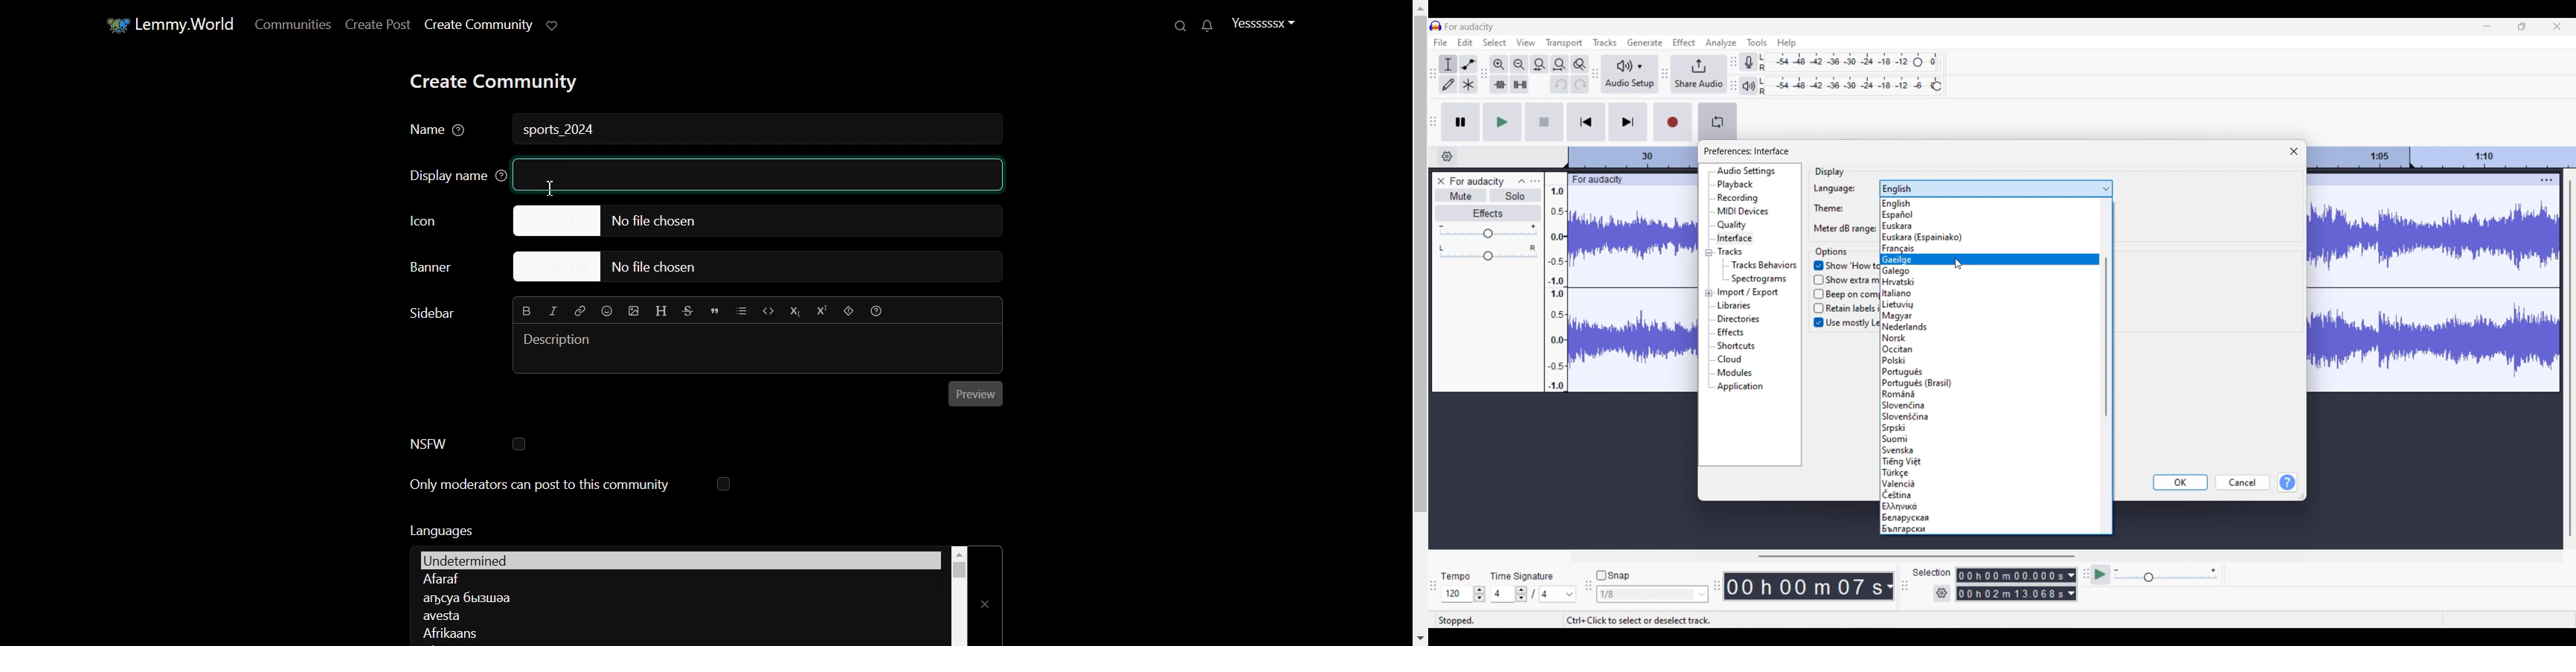  What do you see at coordinates (1960, 264) in the screenshot?
I see `Cursor` at bounding box center [1960, 264].